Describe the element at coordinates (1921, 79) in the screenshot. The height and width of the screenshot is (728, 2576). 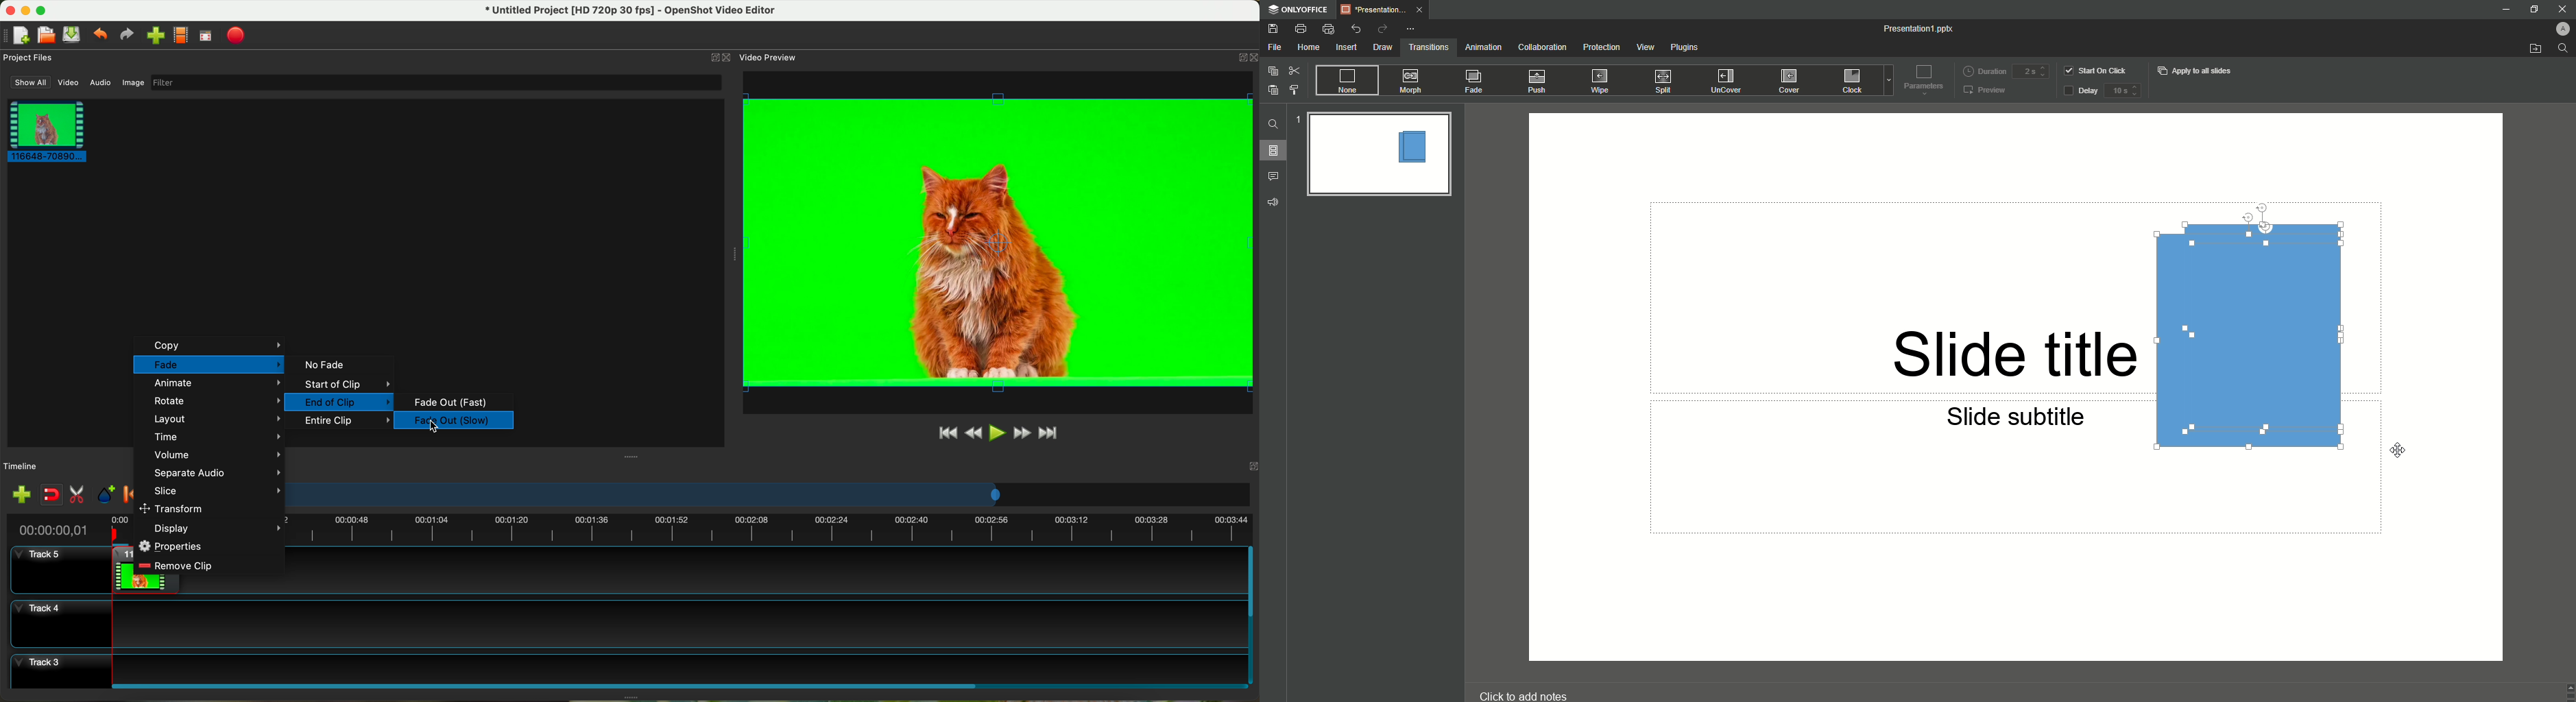
I see `Parameters` at that location.